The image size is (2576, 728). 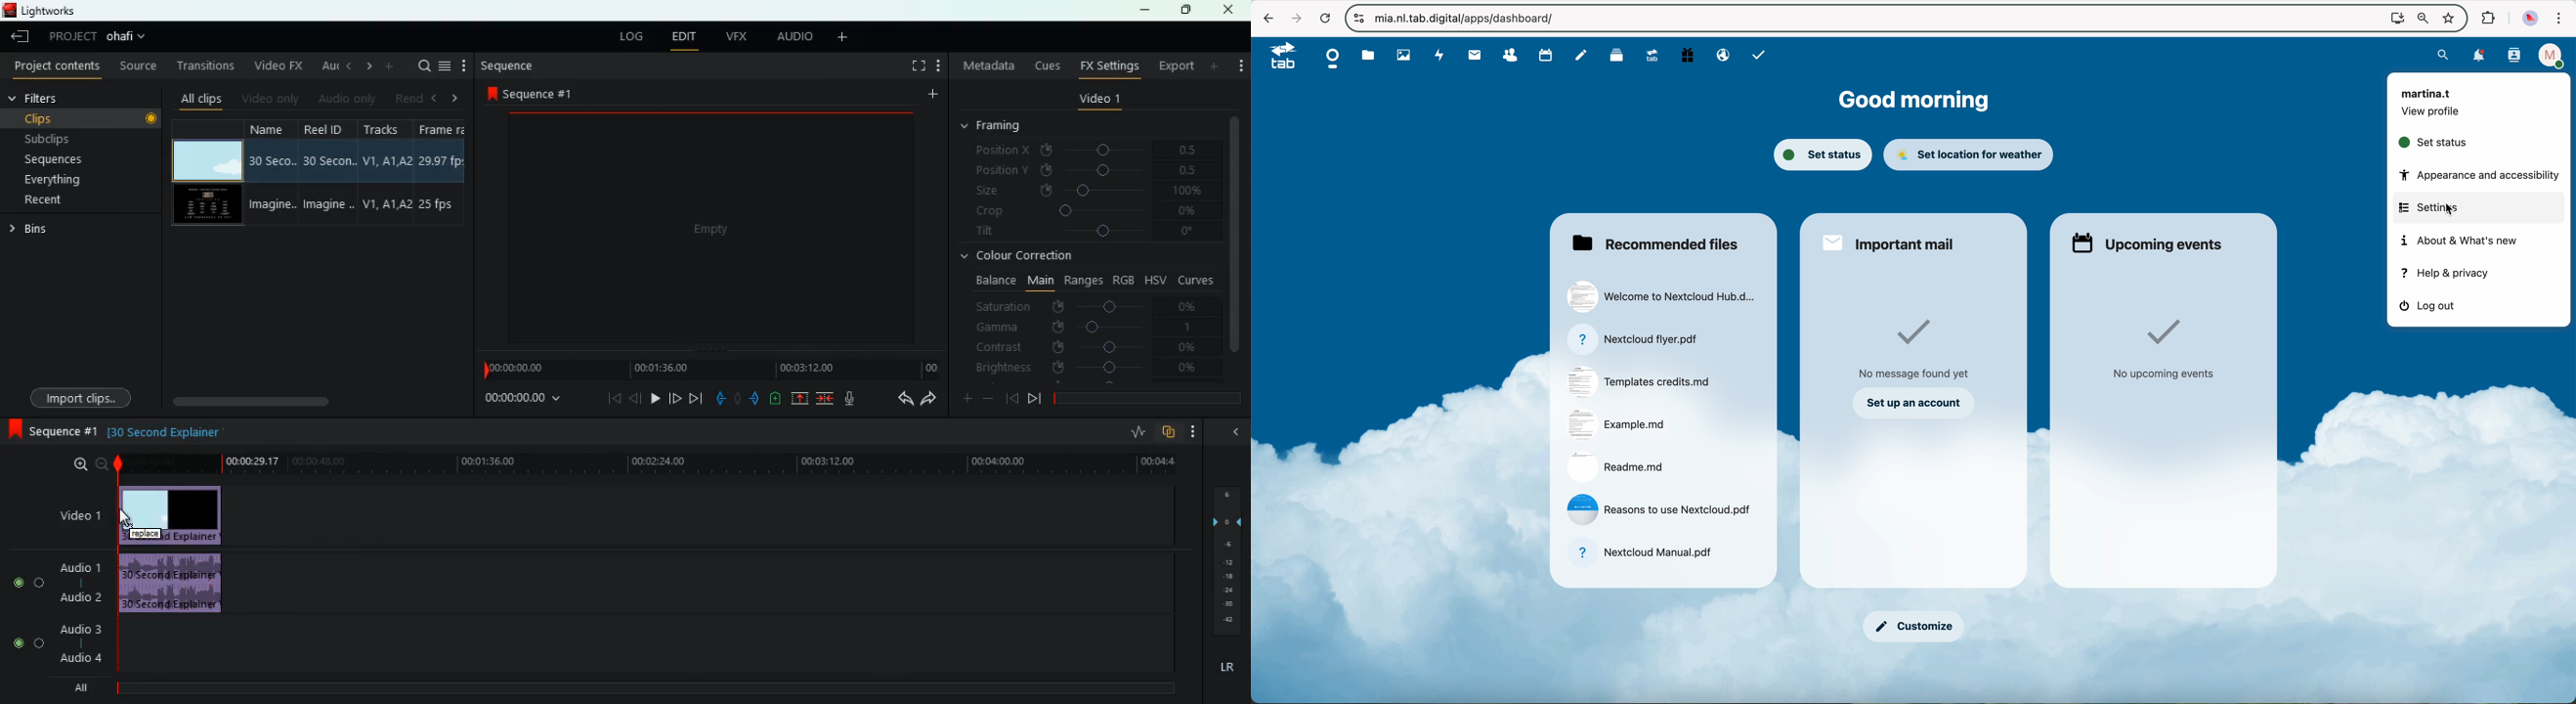 What do you see at coordinates (130, 38) in the screenshot?
I see `project name` at bounding box center [130, 38].